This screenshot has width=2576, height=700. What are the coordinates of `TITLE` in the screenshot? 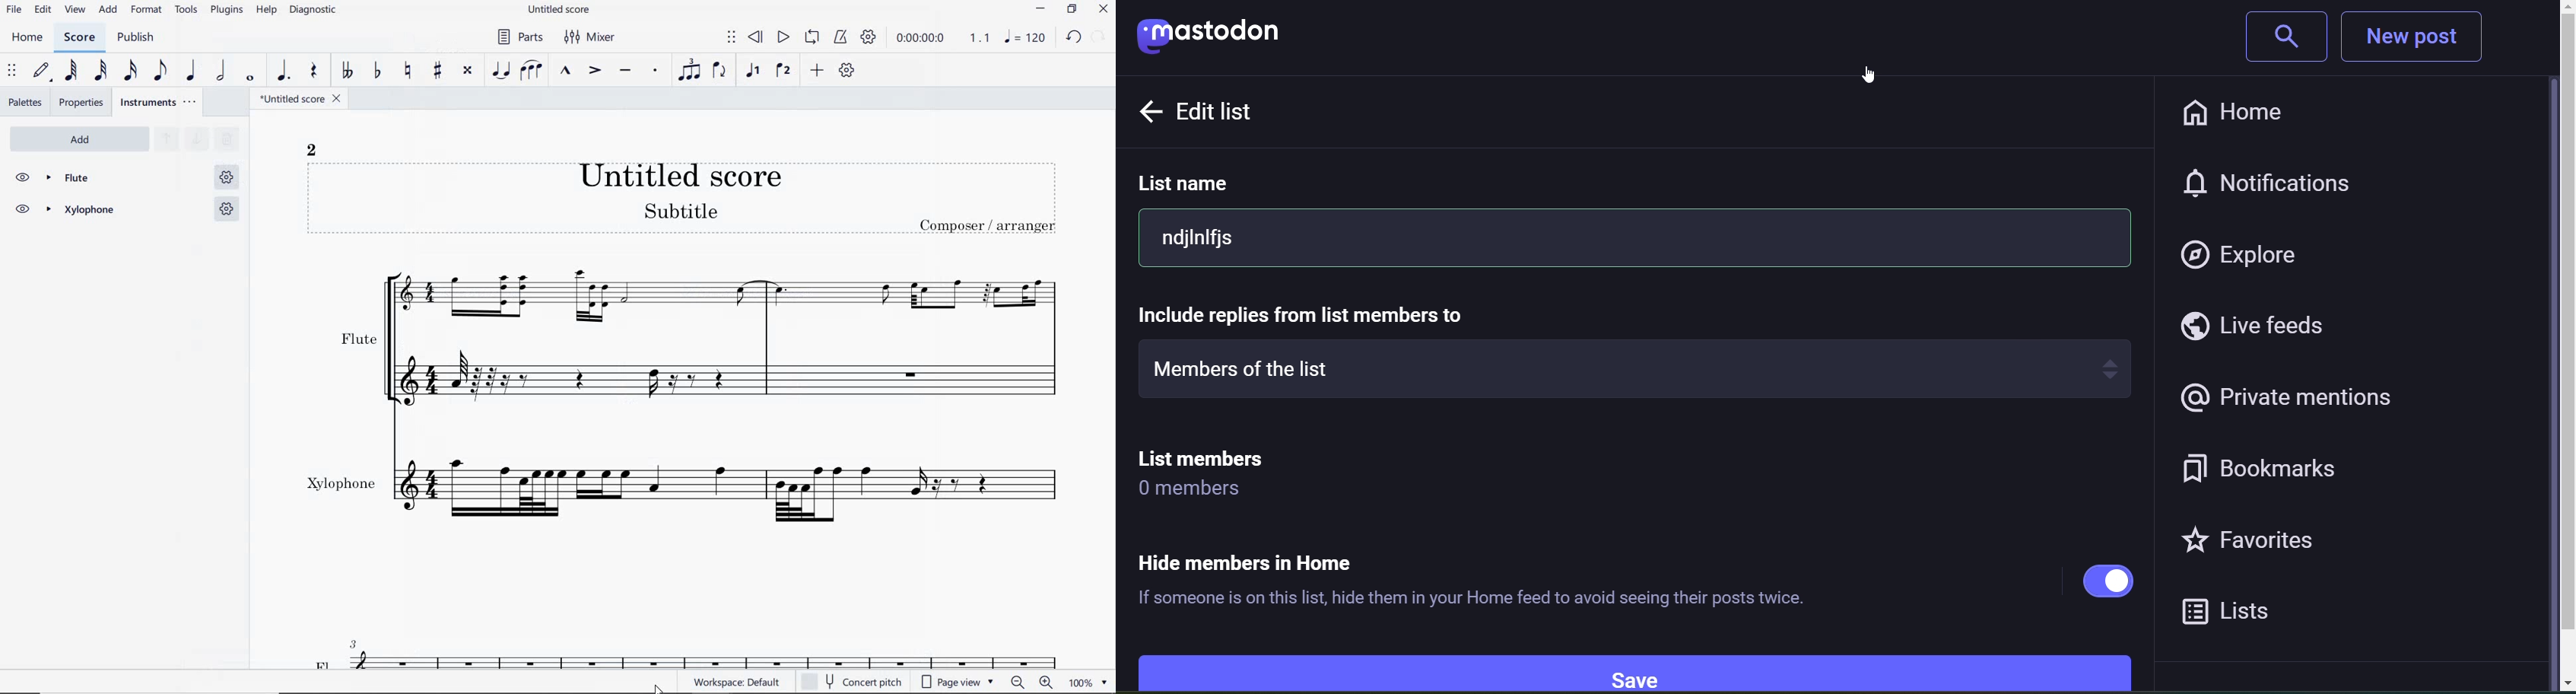 It's located at (703, 193).